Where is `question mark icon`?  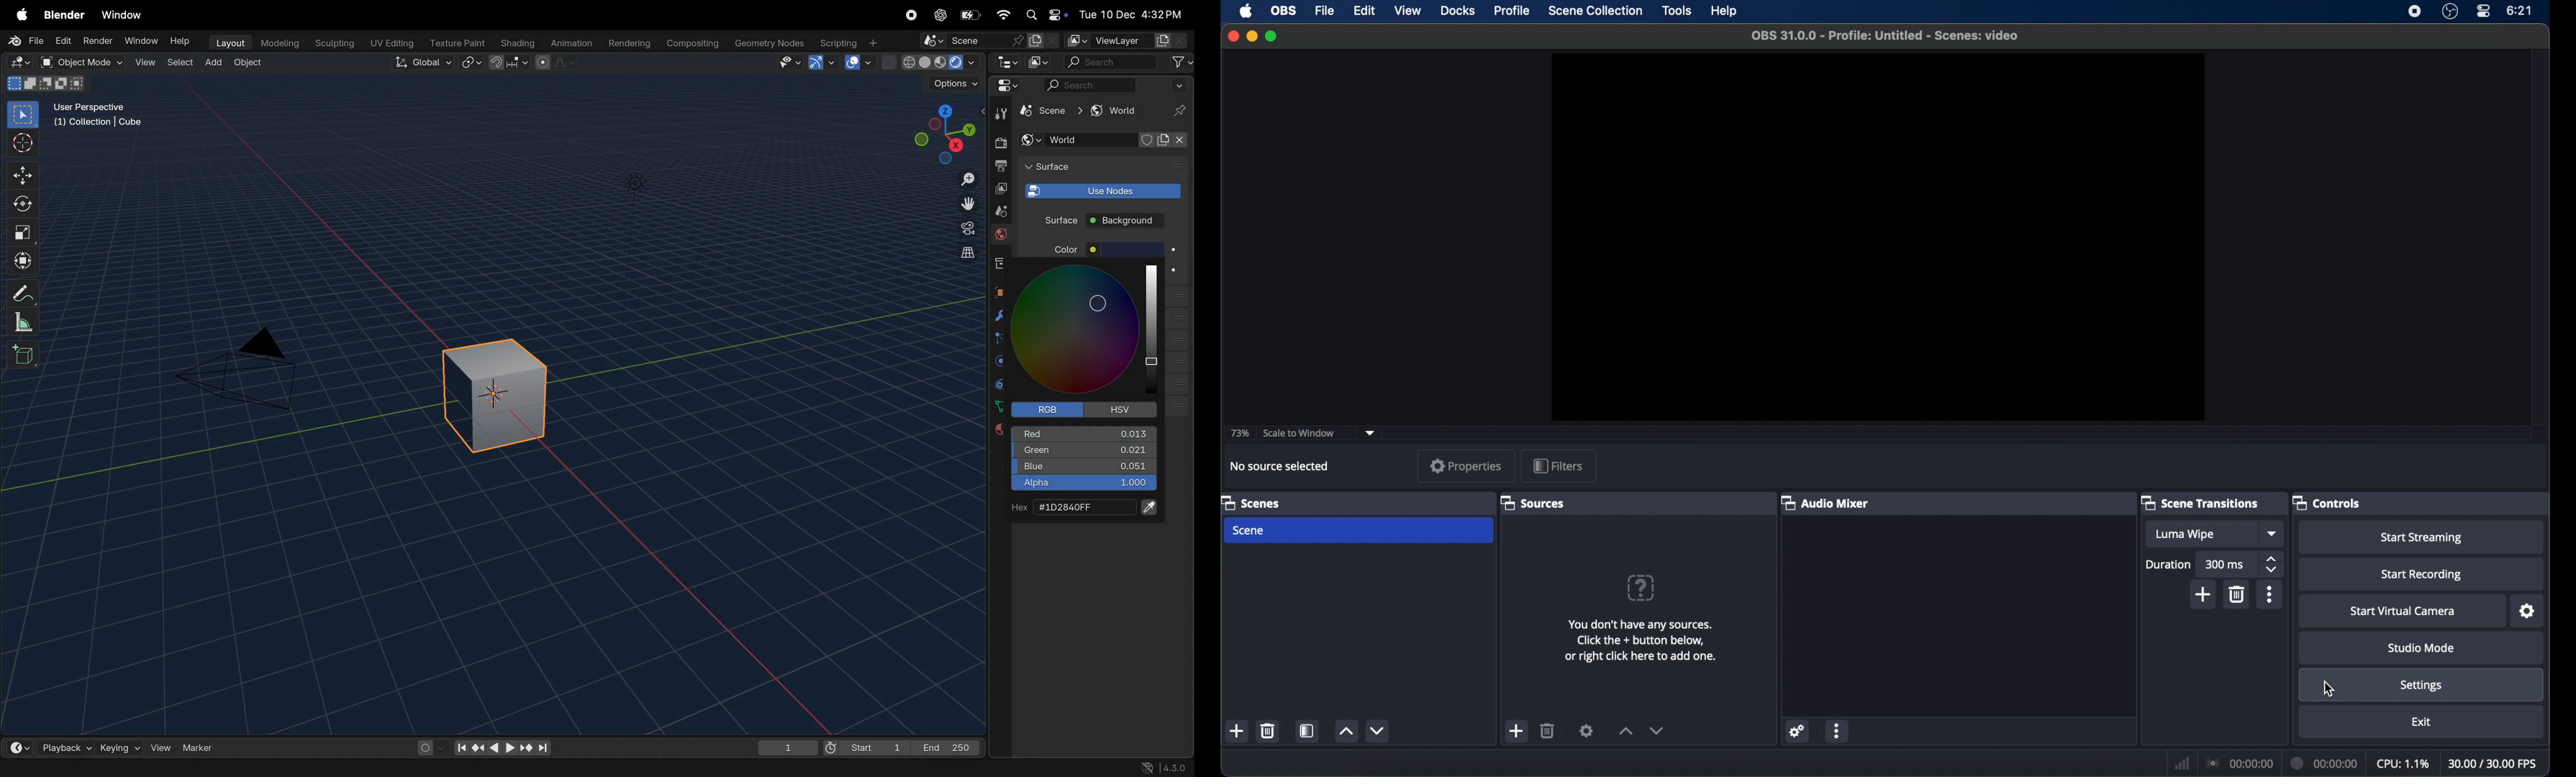
question mark icon is located at coordinates (1640, 588).